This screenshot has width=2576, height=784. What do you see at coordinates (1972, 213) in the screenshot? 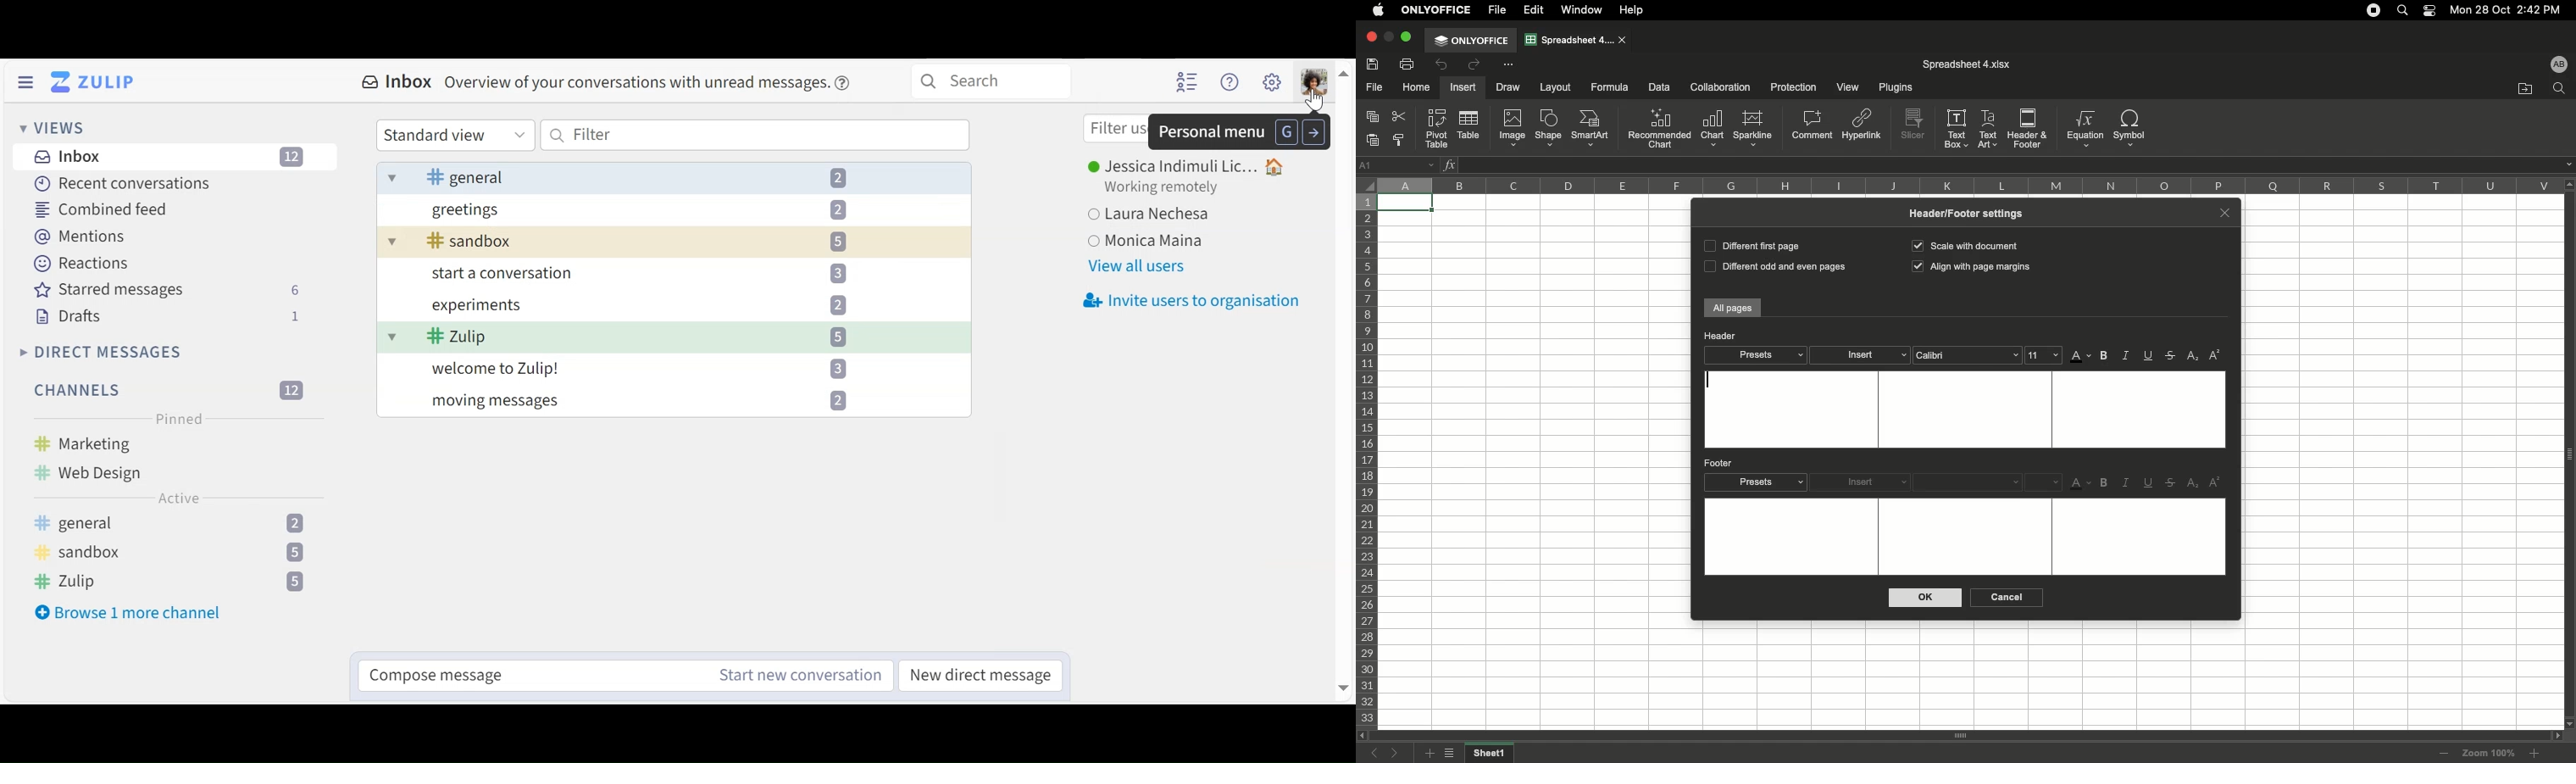
I see `Header/Footer settings` at bounding box center [1972, 213].